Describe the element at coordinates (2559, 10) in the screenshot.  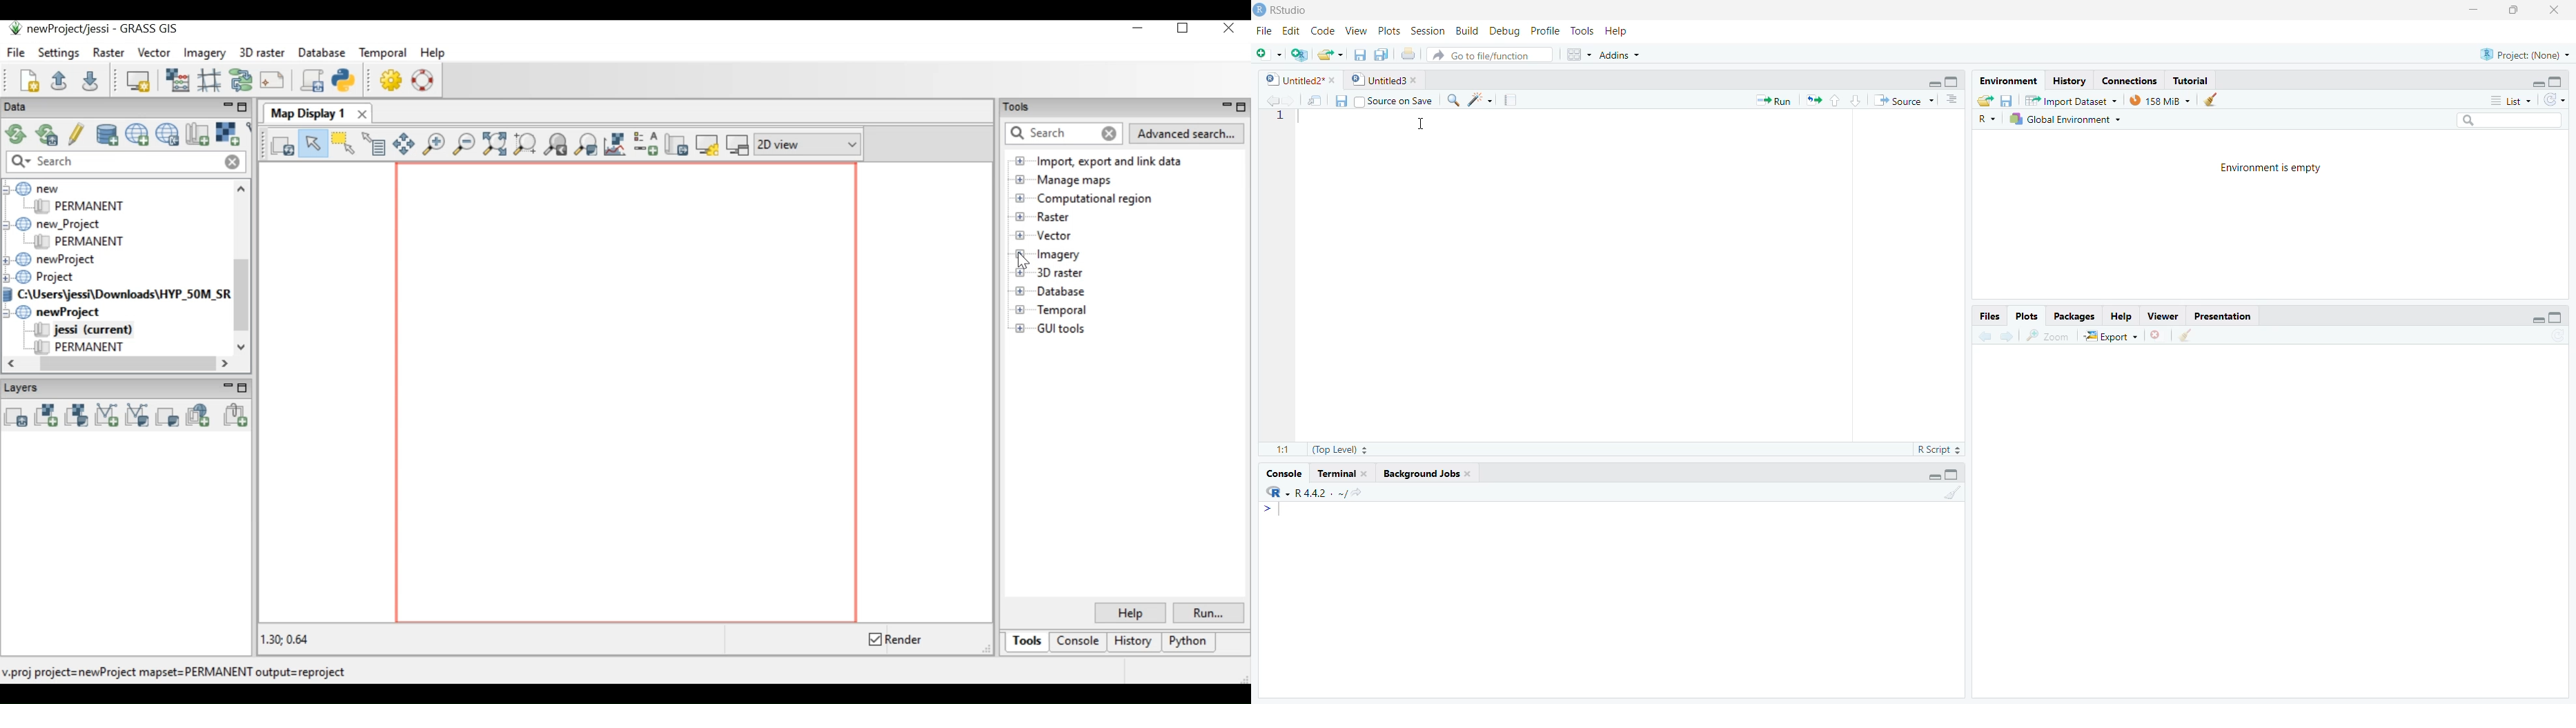
I see `close` at that location.